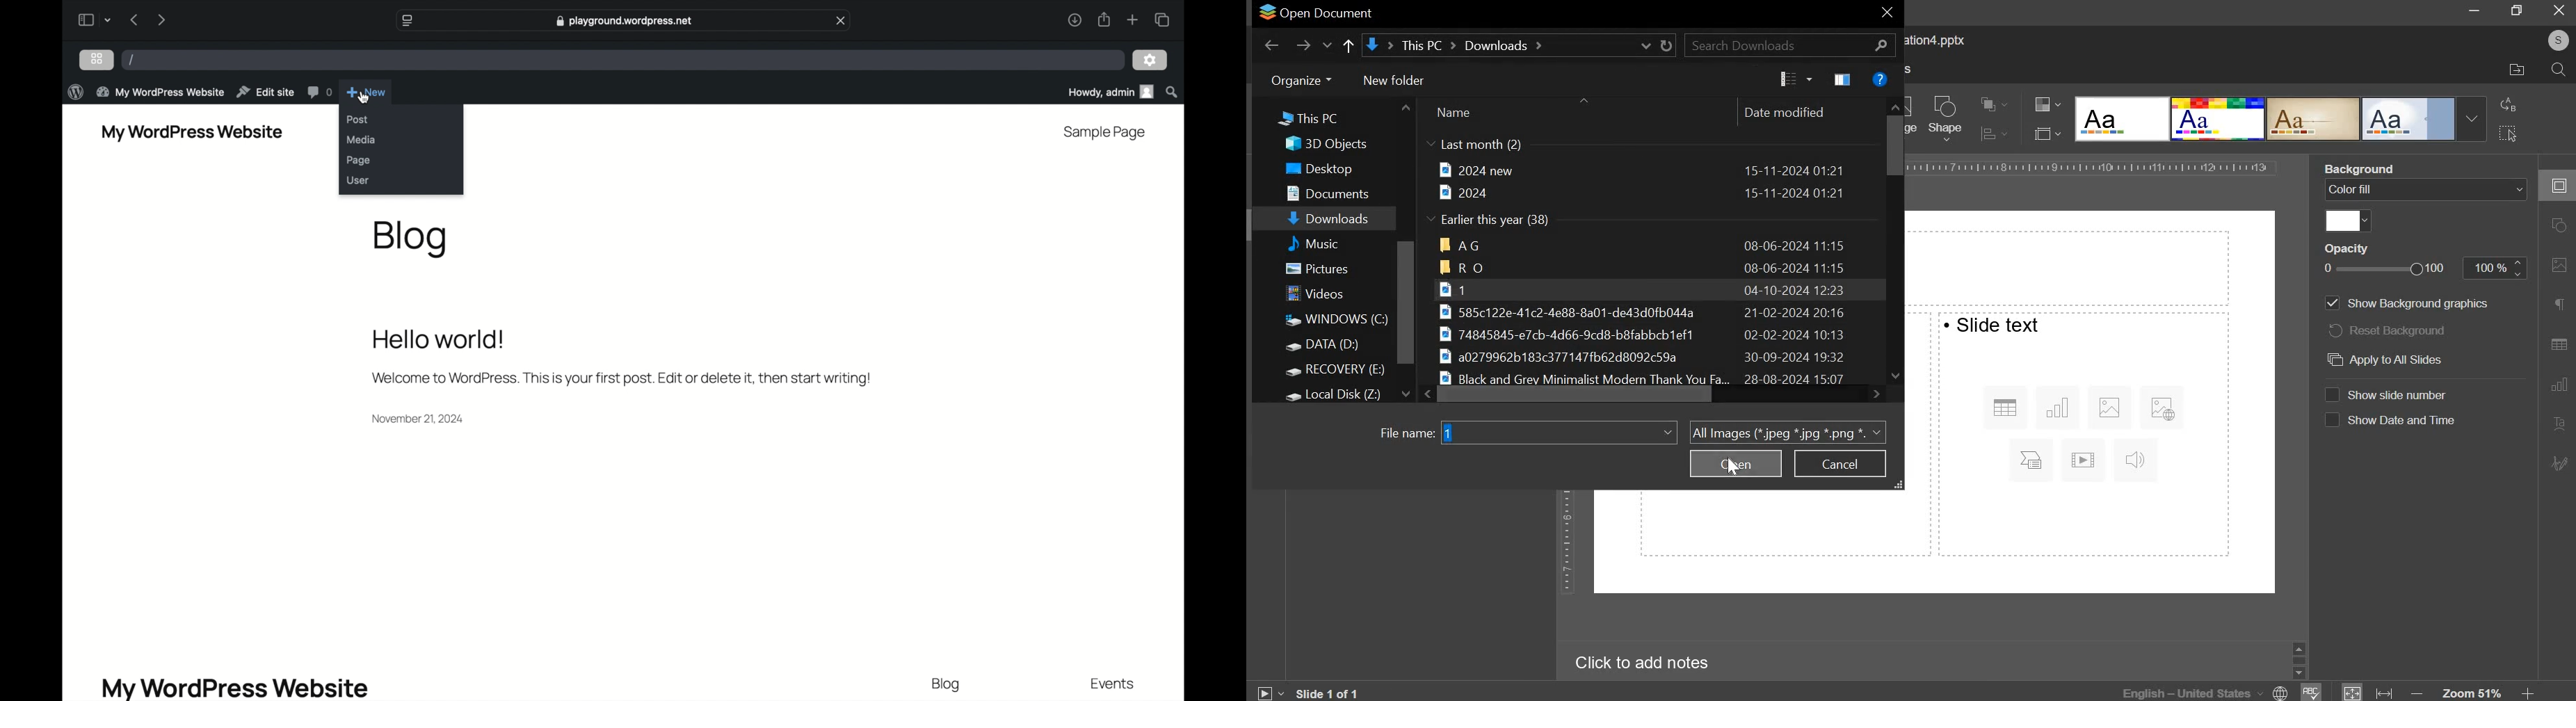 This screenshot has width=2576, height=728. What do you see at coordinates (2527, 693) in the screenshot?
I see `increase zoom` at bounding box center [2527, 693].